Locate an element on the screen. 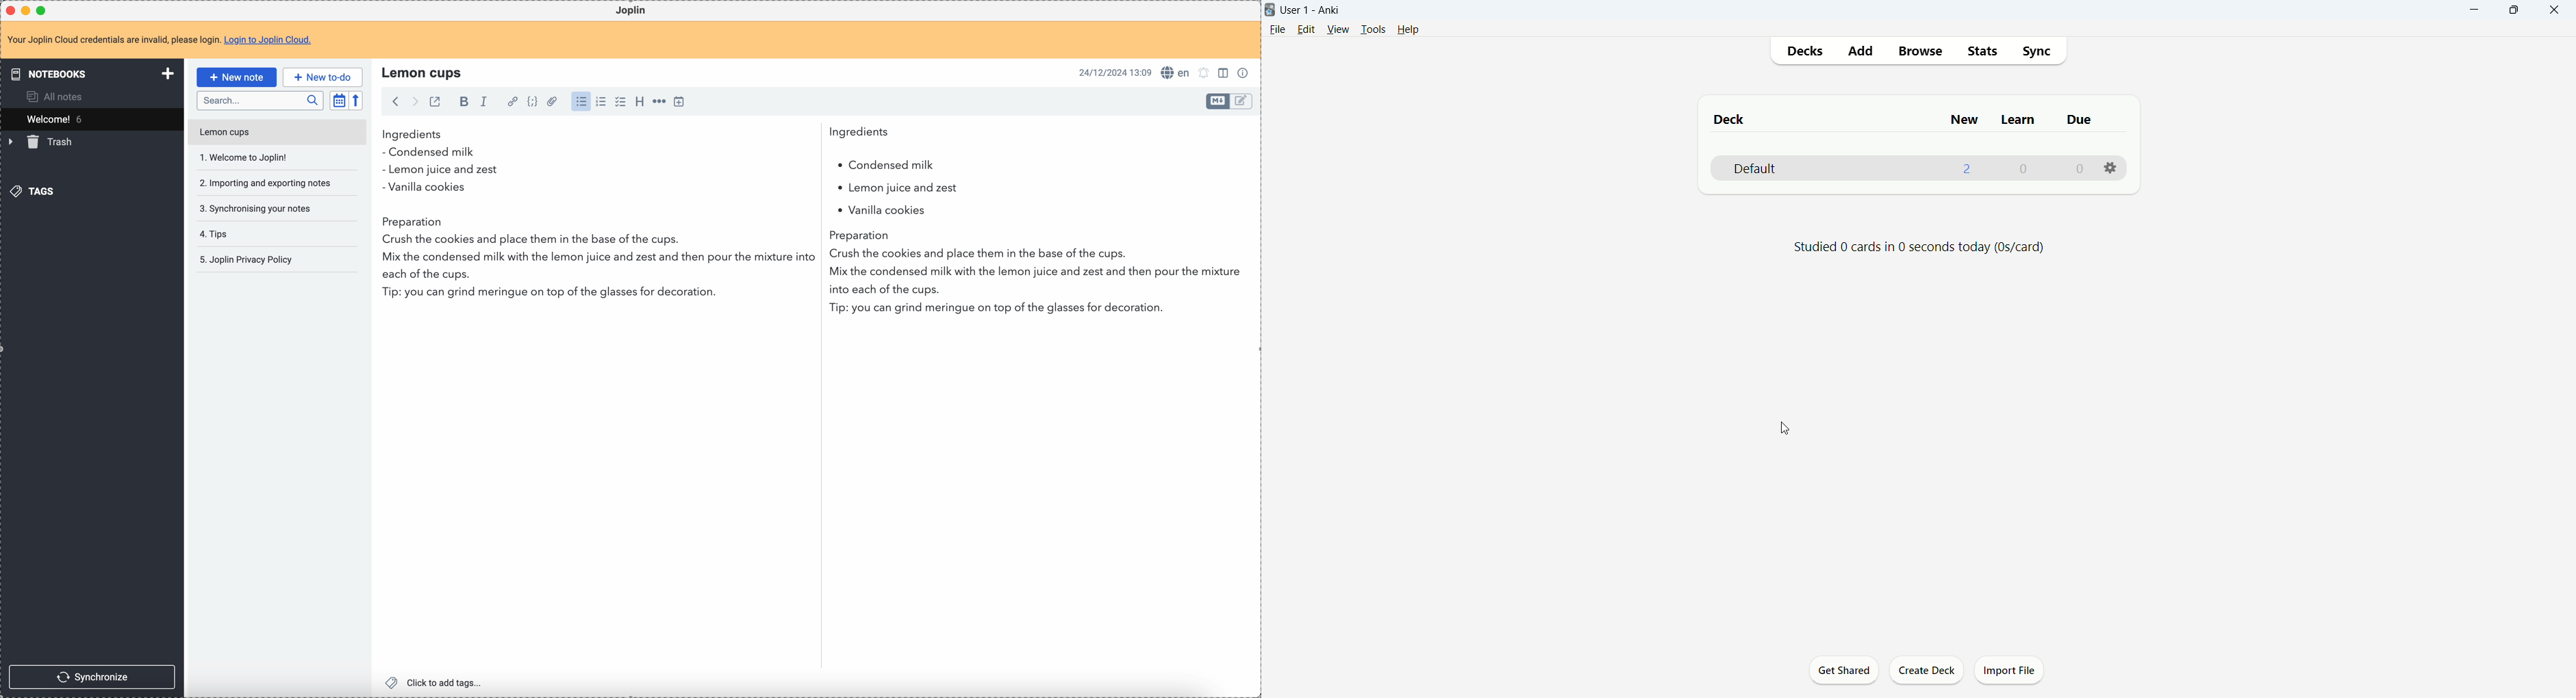  close is located at coordinates (12, 11).